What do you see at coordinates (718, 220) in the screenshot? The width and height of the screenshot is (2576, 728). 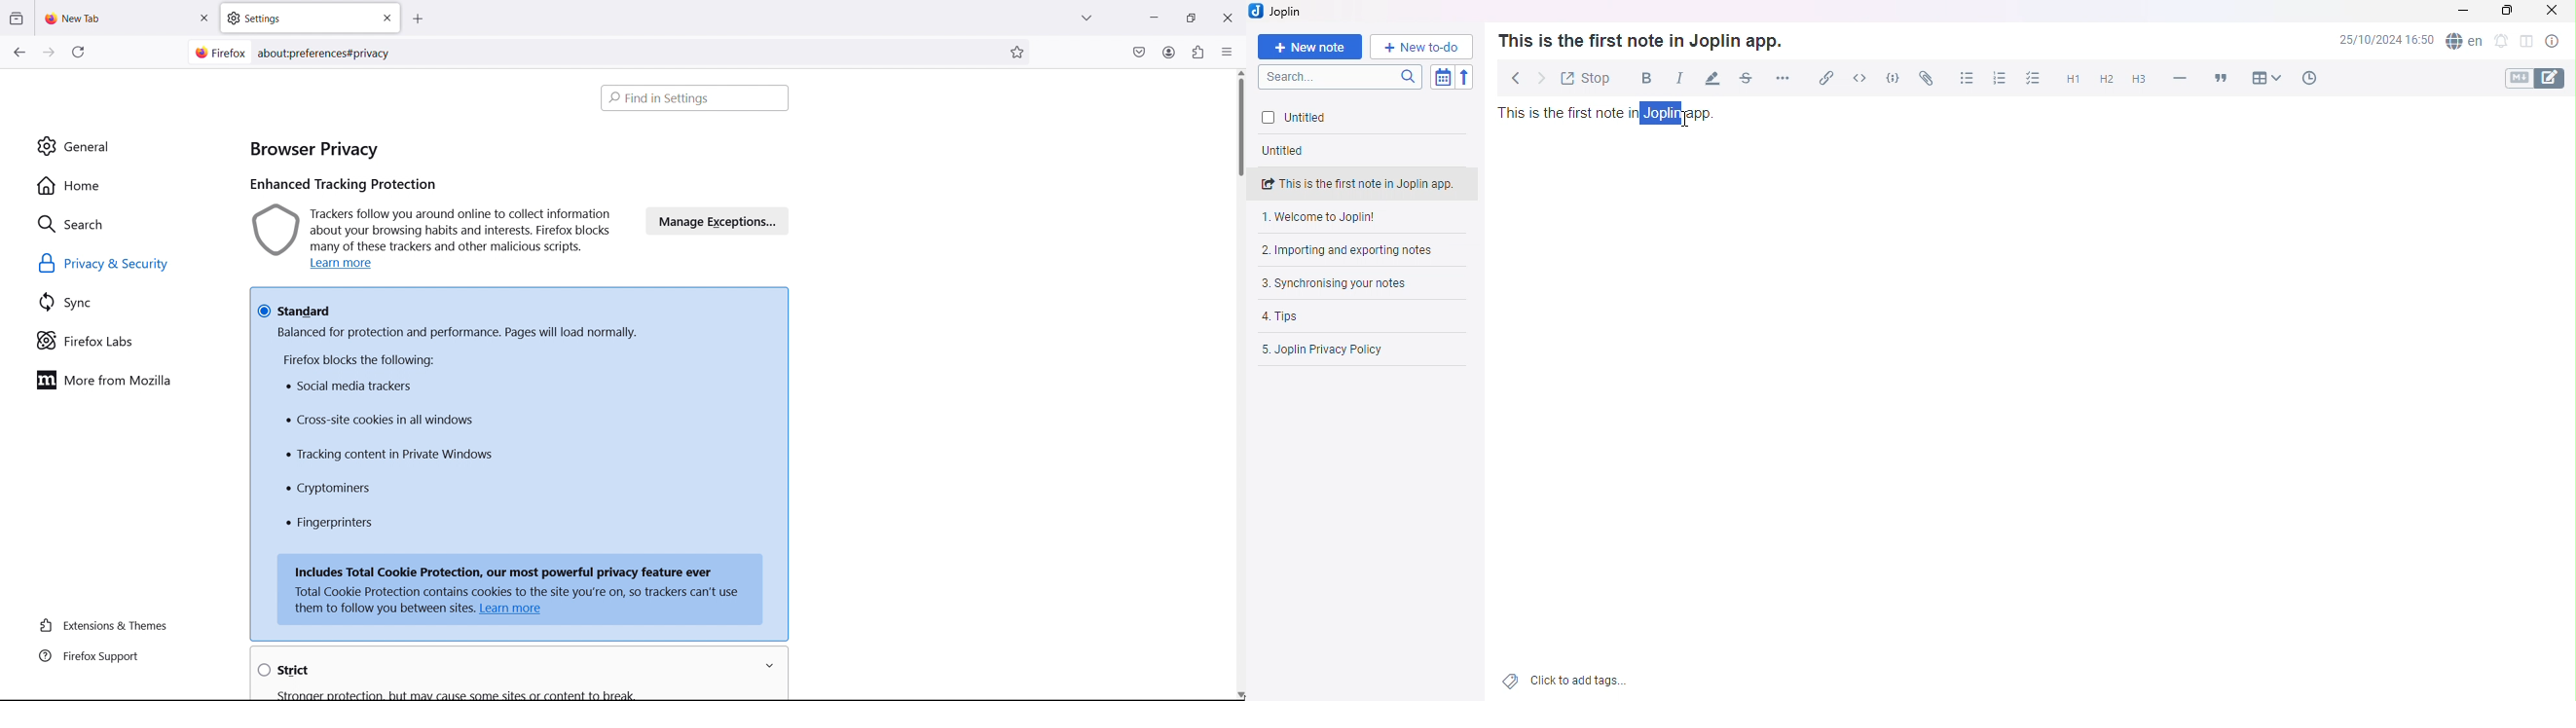 I see `manage exceptions` at bounding box center [718, 220].